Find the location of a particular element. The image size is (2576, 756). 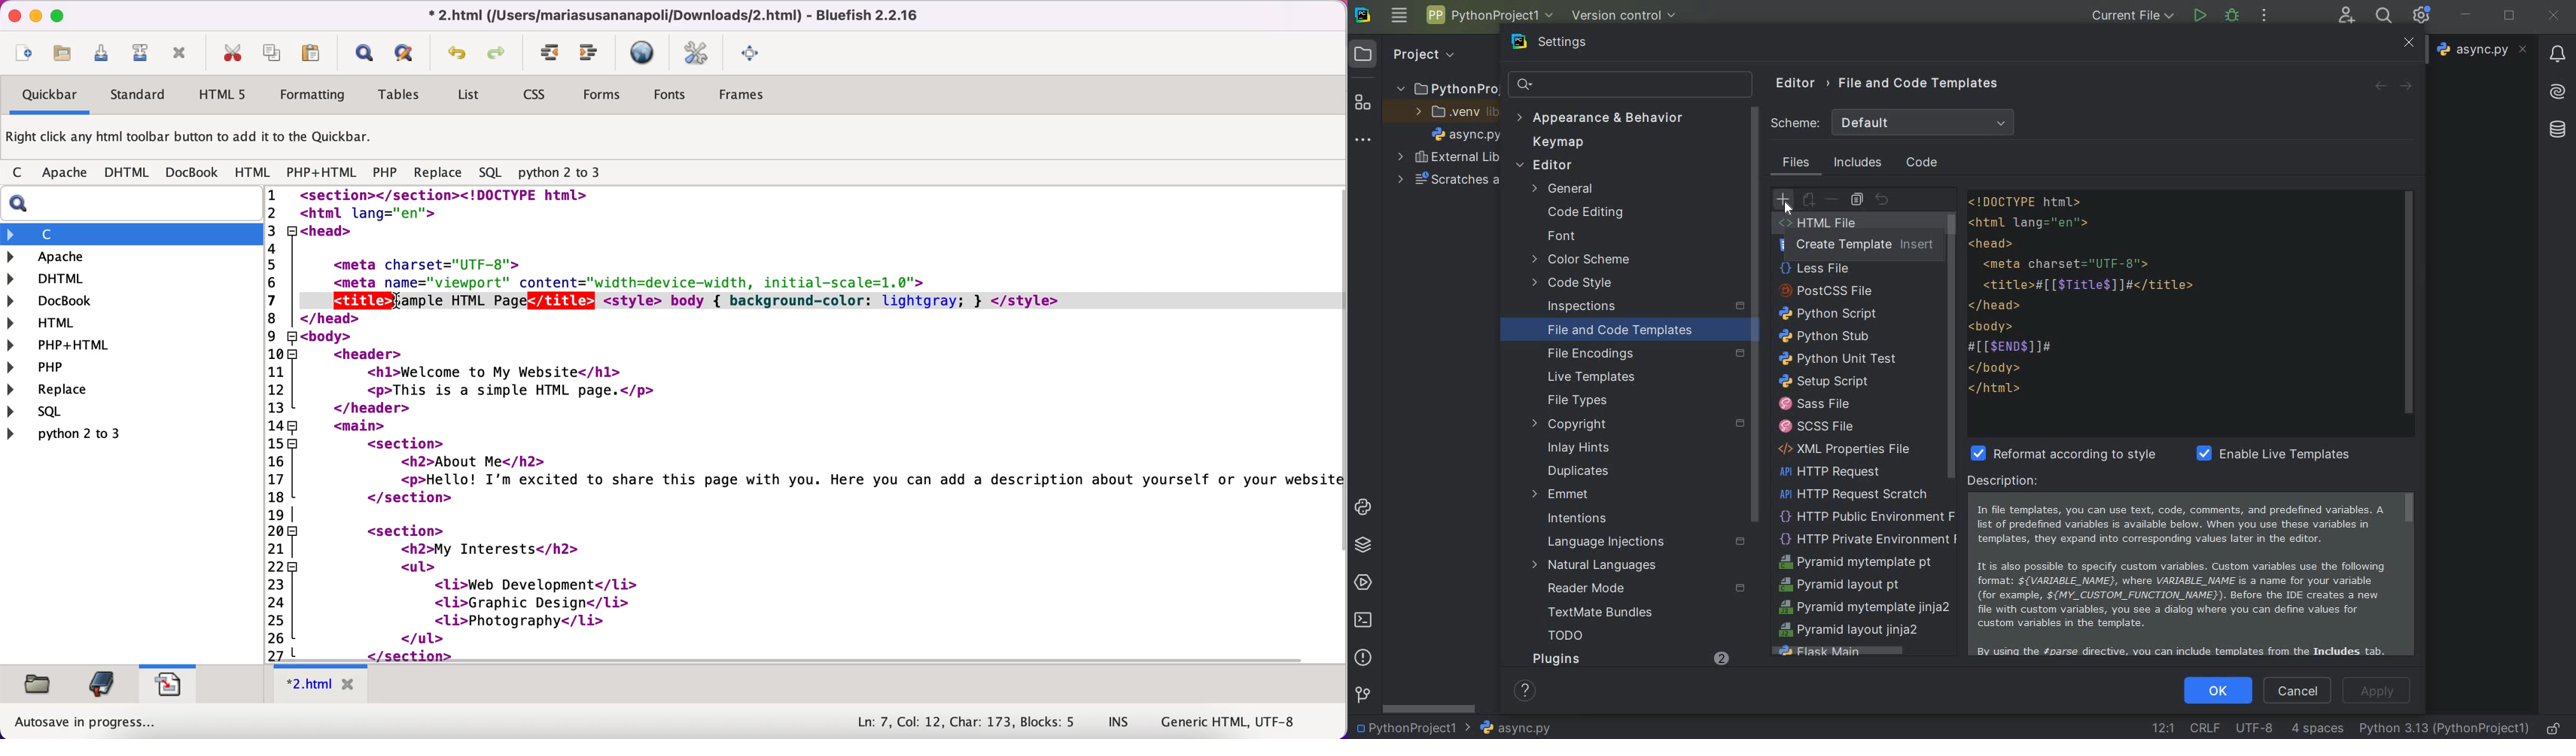

make file ready only is located at coordinates (2555, 726).